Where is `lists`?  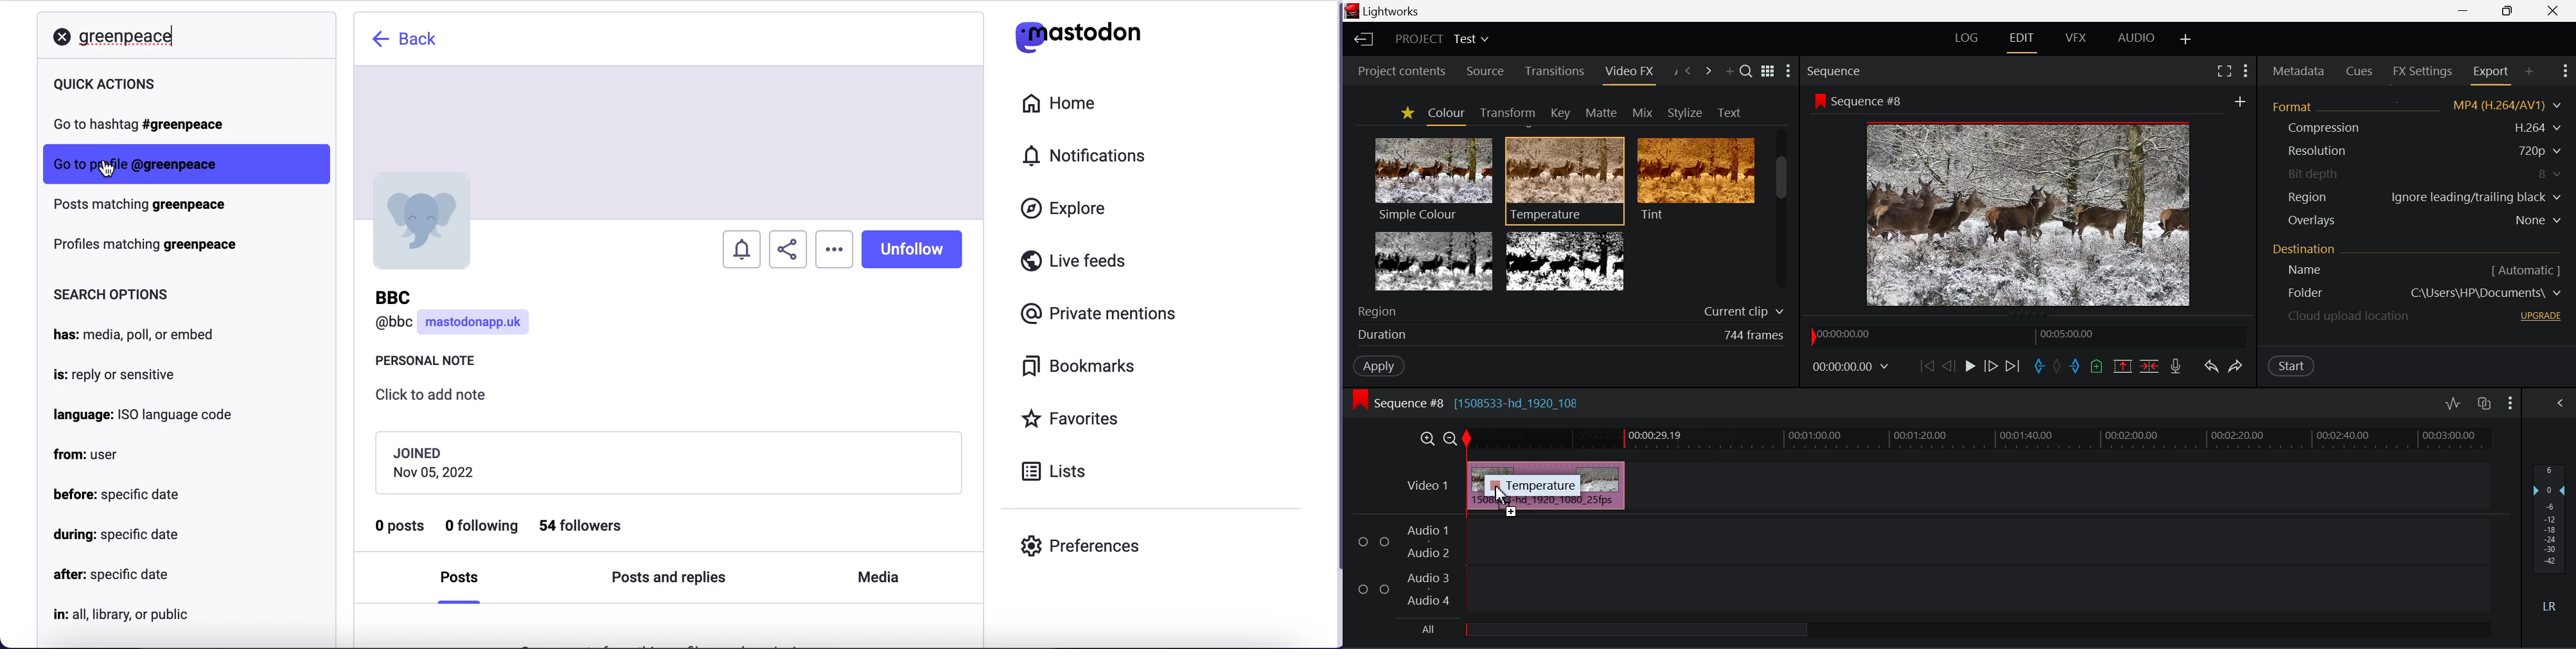
lists is located at coordinates (1060, 470).